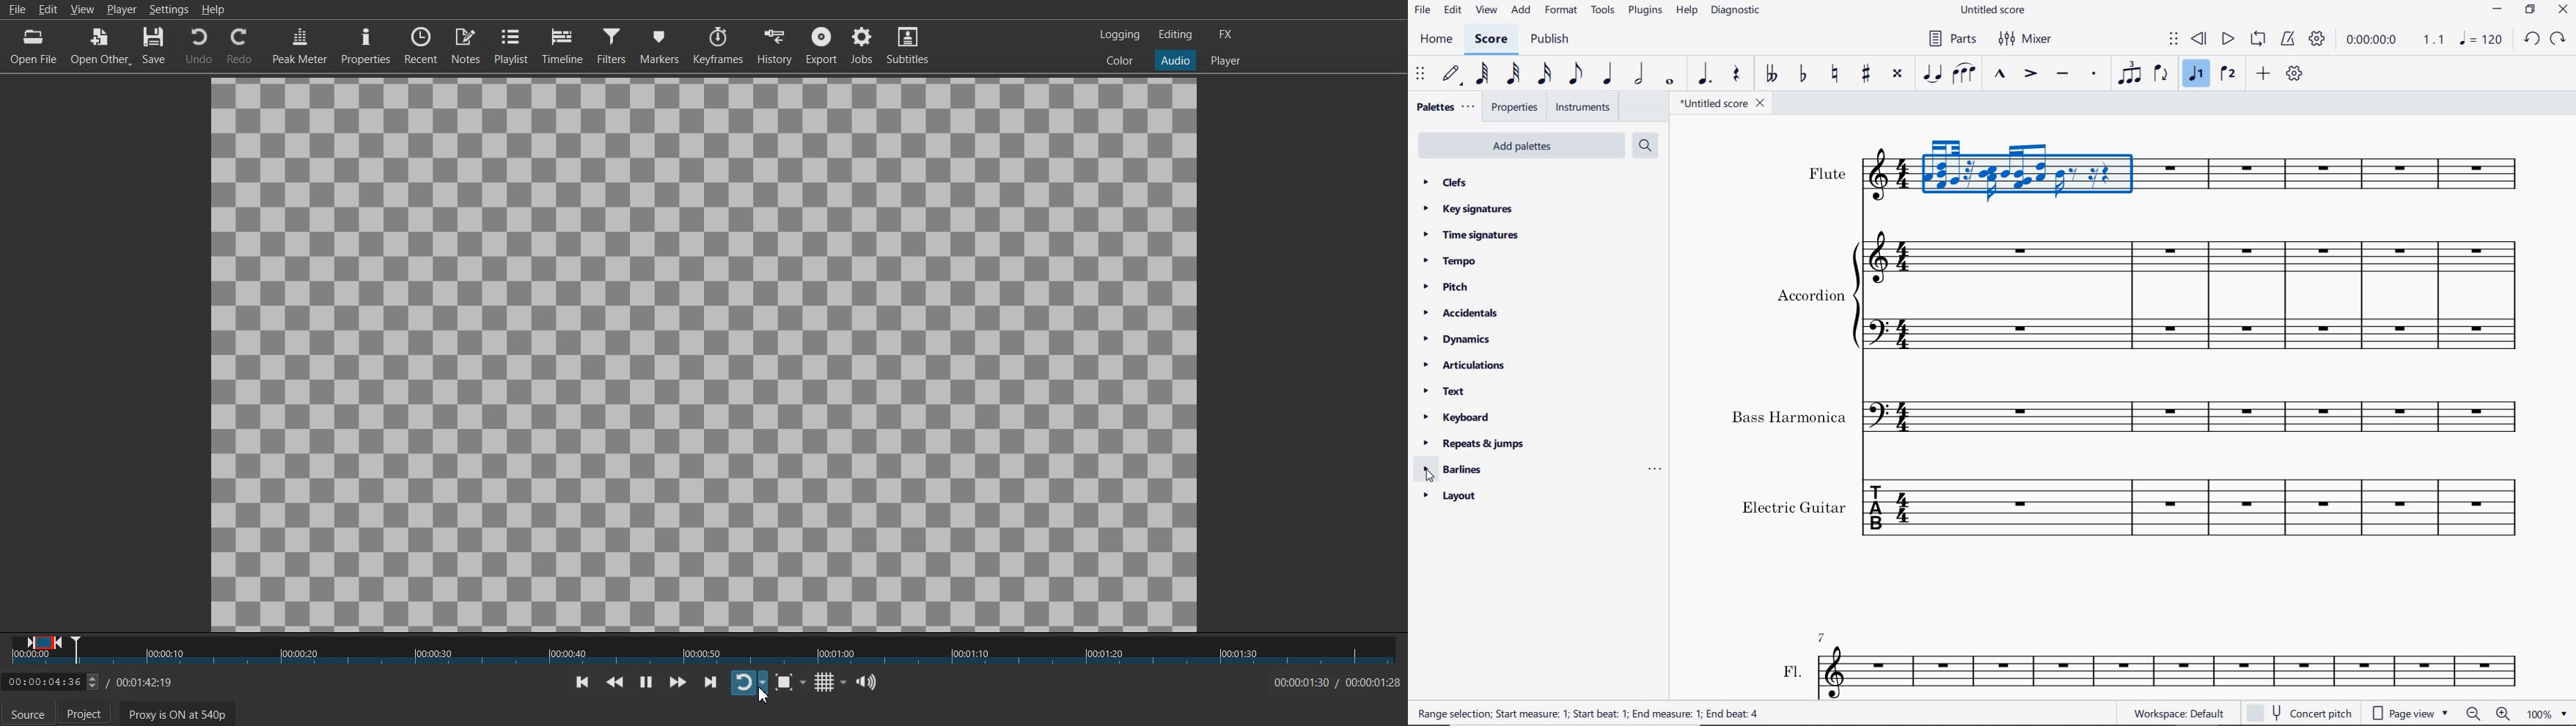 Image resolution: width=2576 pixels, height=728 pixels. I want to click on add, so click(2263, 73).